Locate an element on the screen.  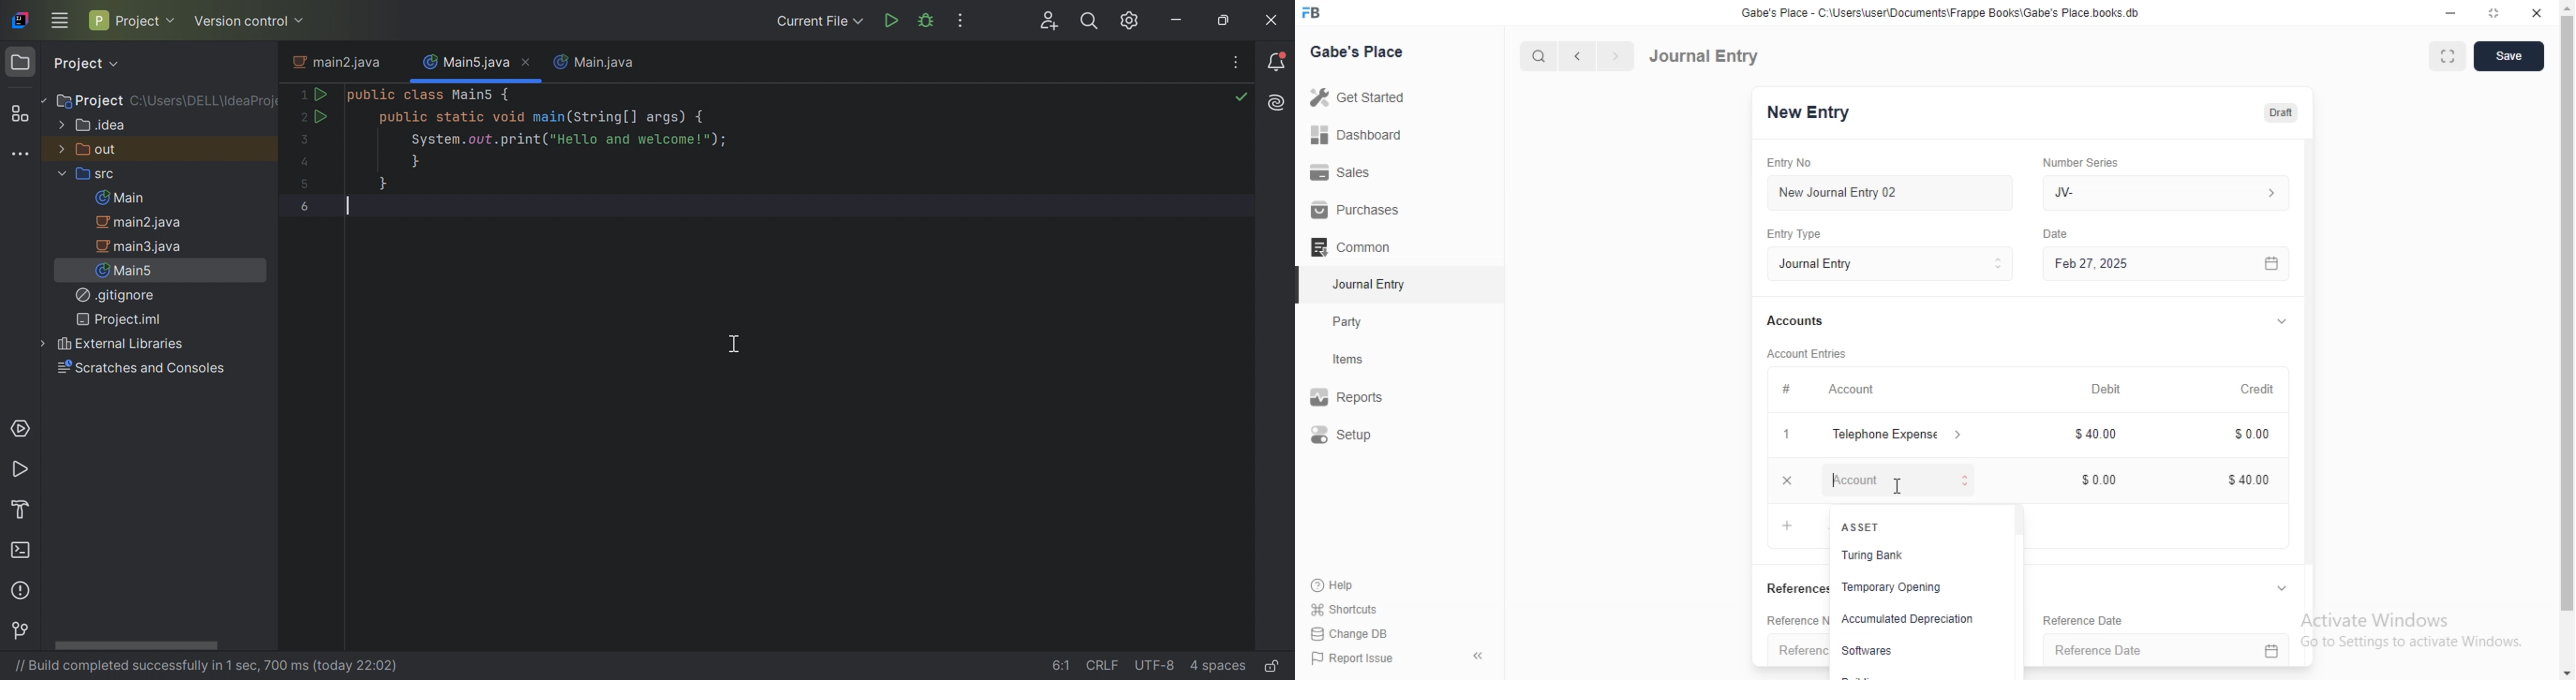
Feb 27, 2025 is located at coordinates (2178, 264).